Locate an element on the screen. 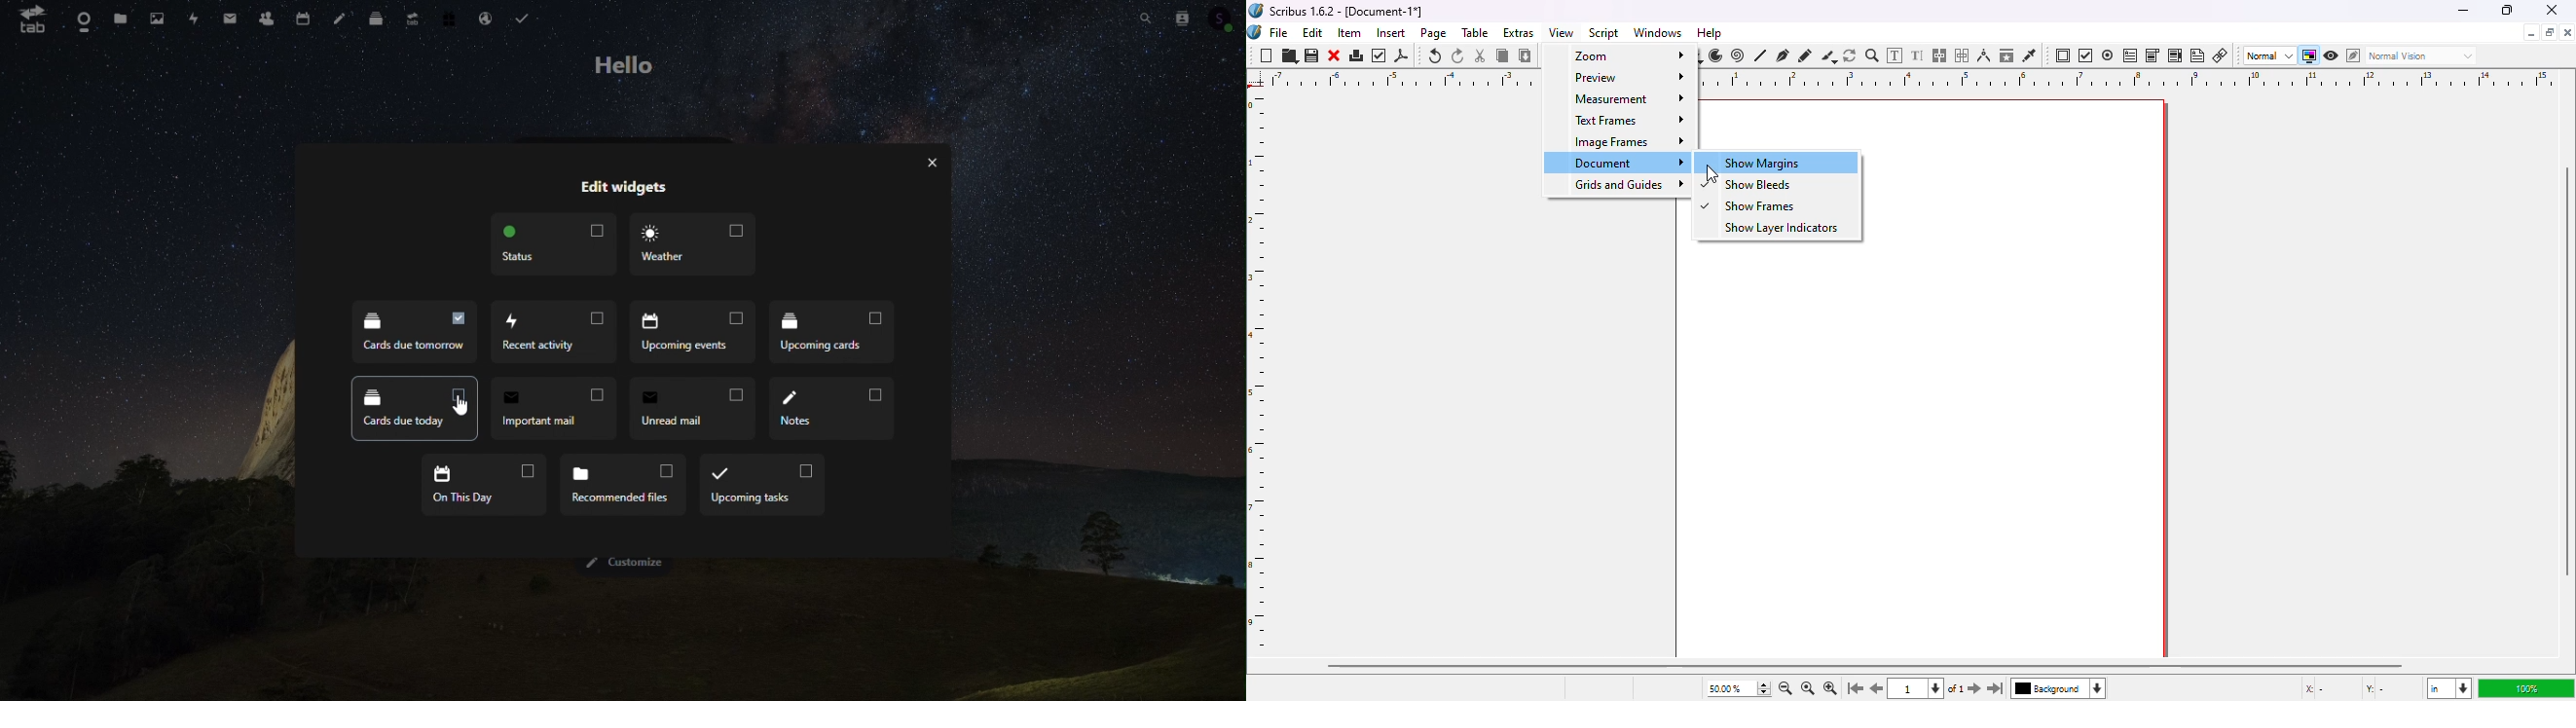  calligraphic line is located at coordinates (1828, 56).